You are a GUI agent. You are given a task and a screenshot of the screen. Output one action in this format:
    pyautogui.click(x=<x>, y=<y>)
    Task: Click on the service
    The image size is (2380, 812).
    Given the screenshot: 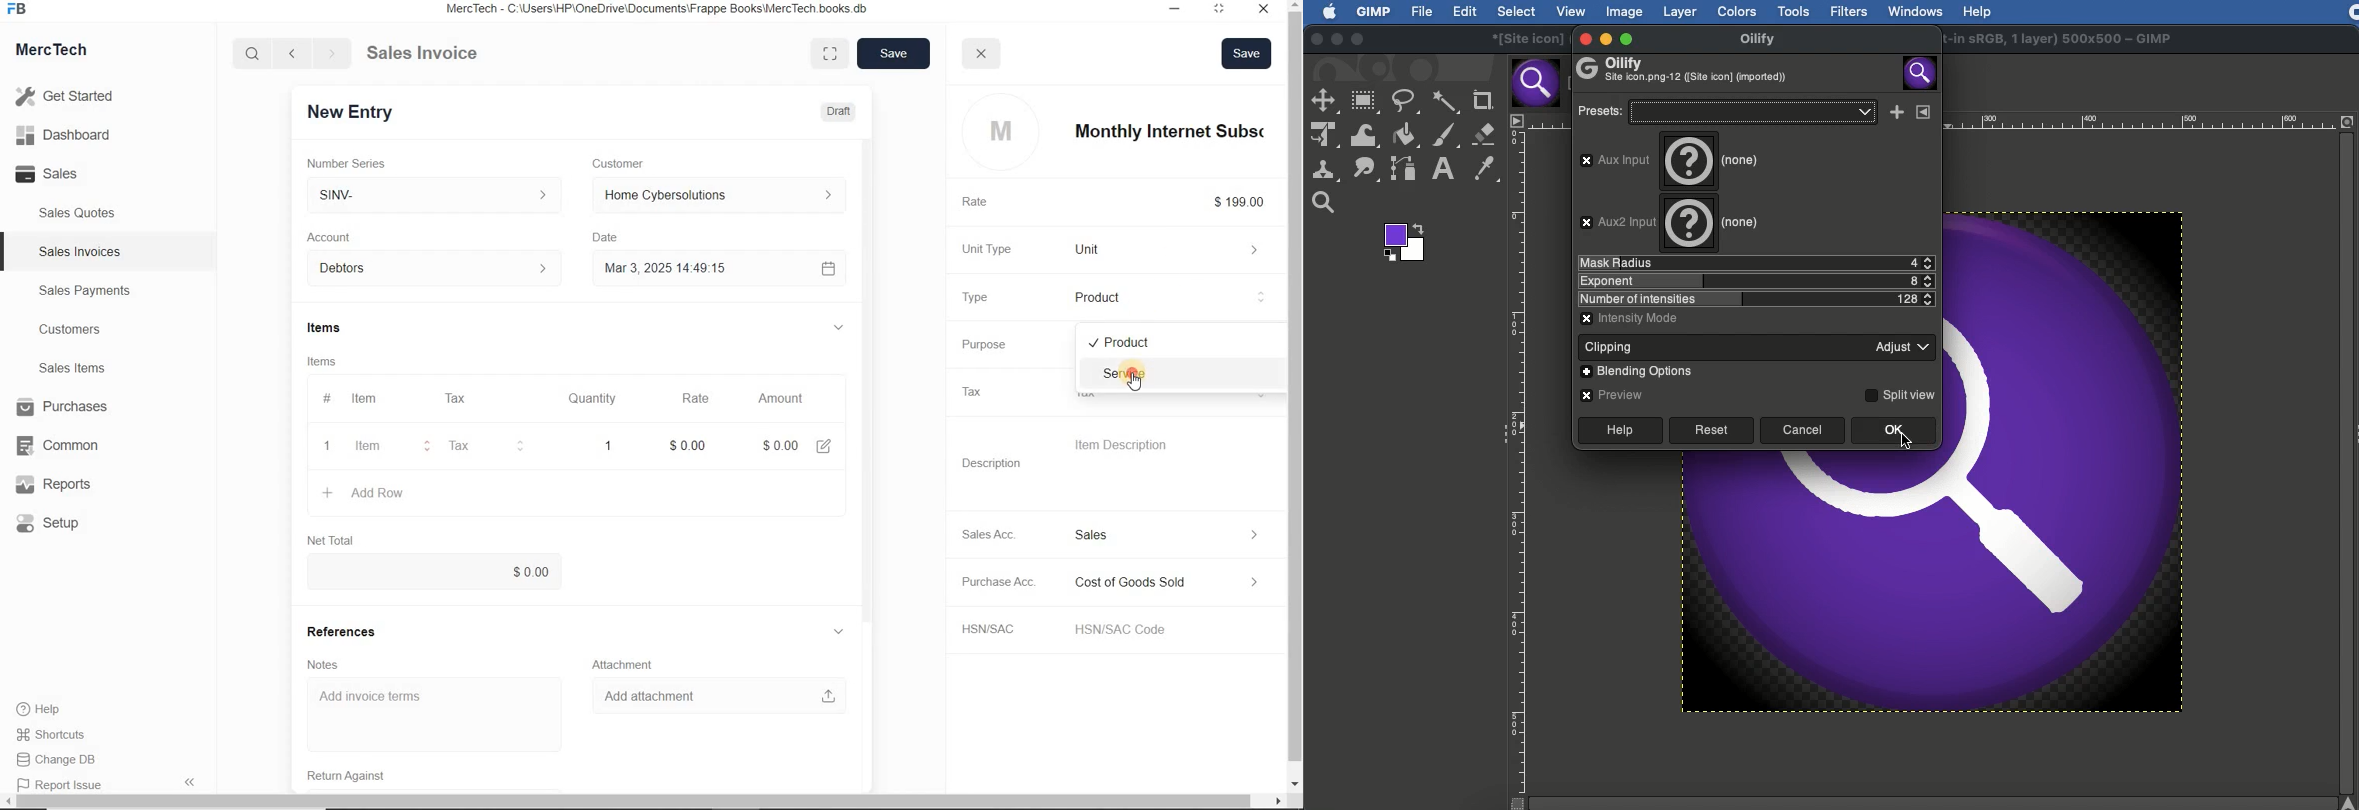 What is the action you would take?
    pyautogui.click(x=1182, y=373)
    